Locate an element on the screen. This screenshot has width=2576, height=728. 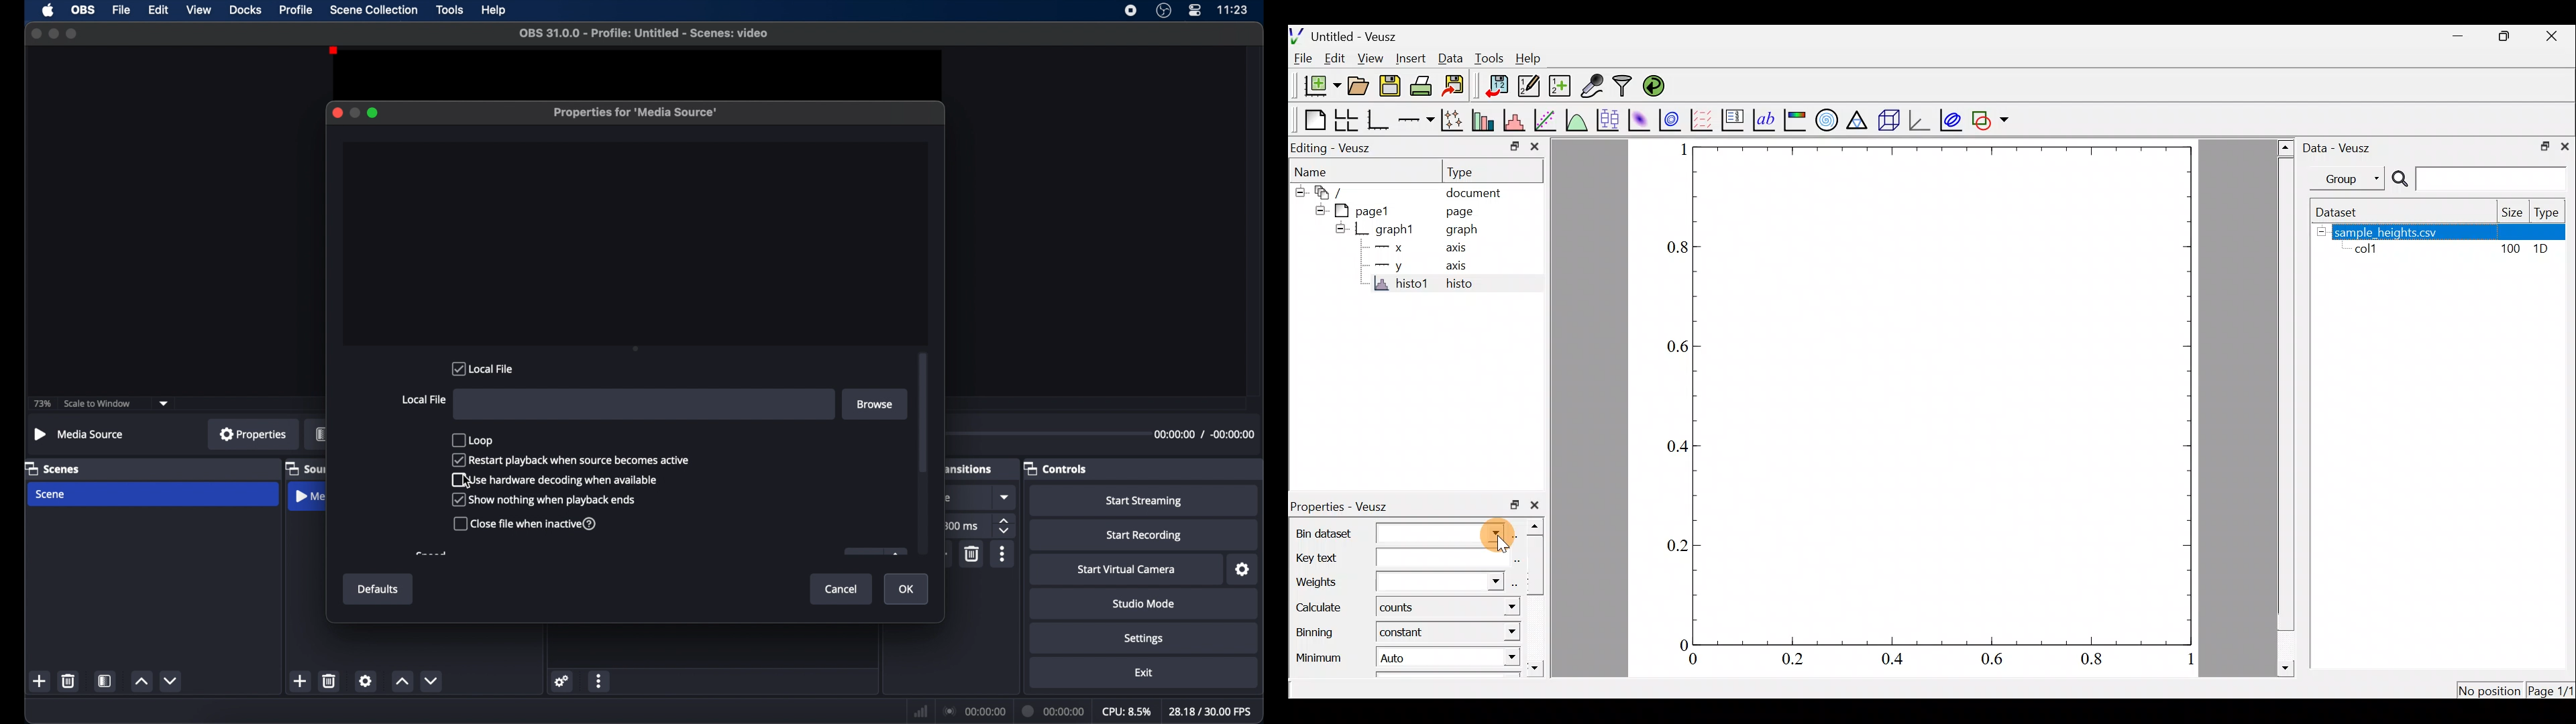
close is located at coordinates (36, 33).